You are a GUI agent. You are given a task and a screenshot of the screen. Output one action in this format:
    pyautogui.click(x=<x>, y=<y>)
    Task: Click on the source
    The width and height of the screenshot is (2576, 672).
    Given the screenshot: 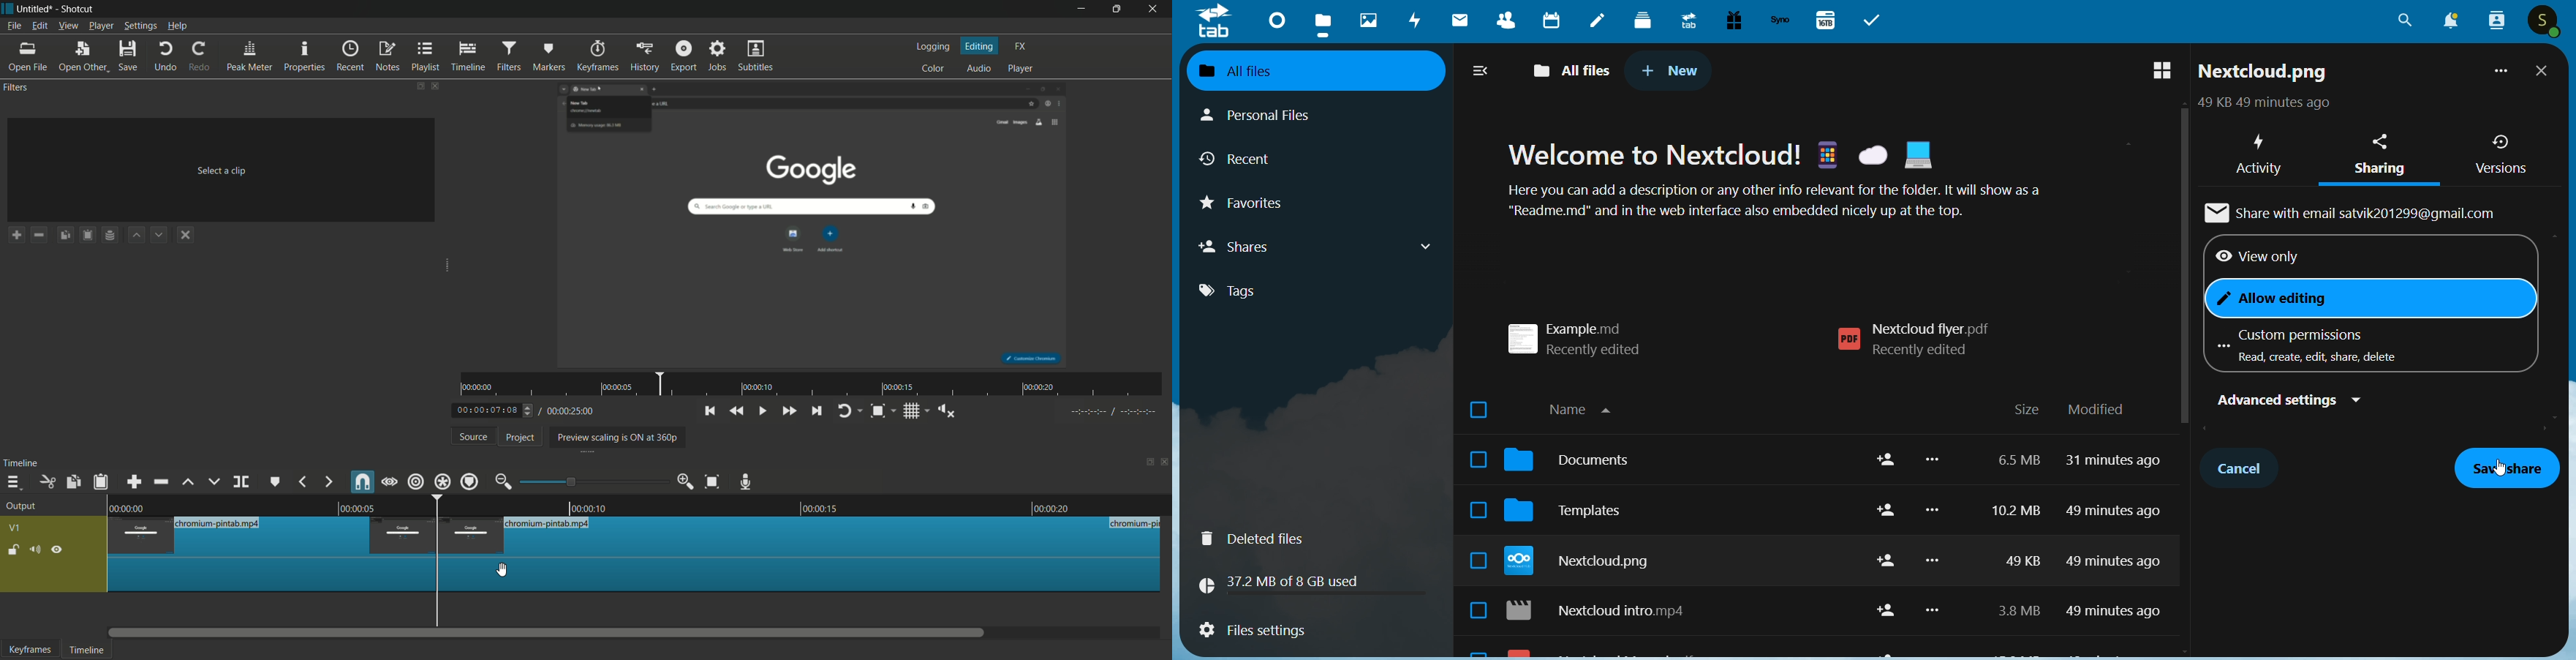 What is the action you would take?
    pyautogui.click(x=475, y=436)
    